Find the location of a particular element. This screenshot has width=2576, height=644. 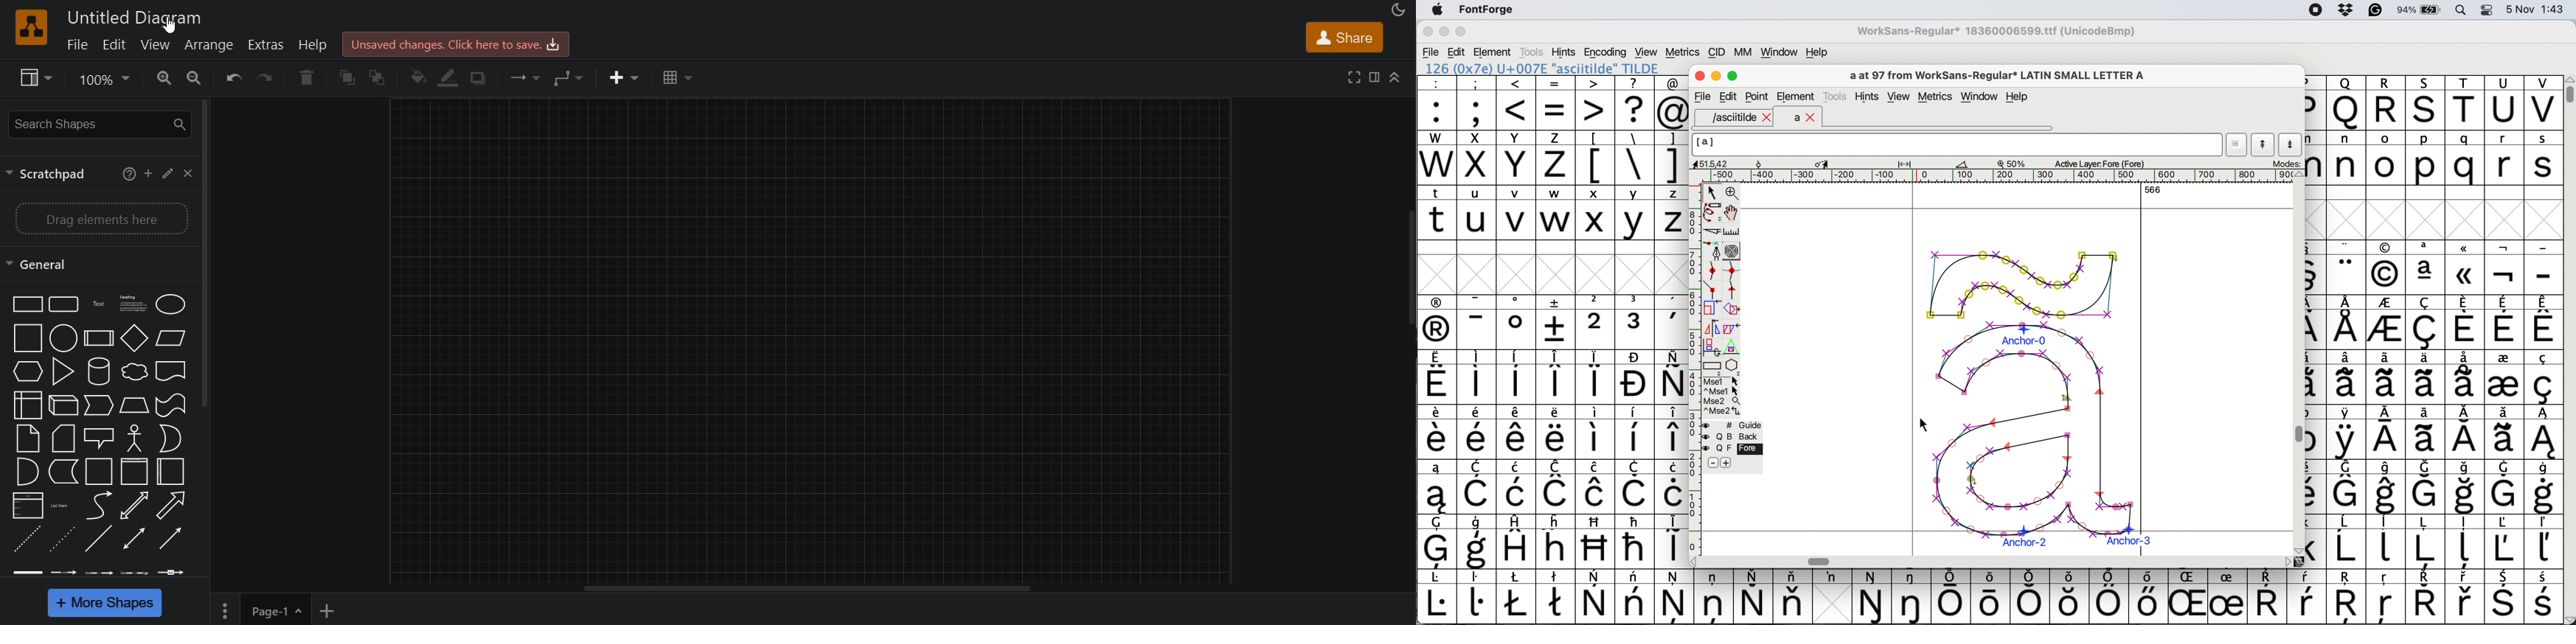

to front is located at coordinates (350, 76).